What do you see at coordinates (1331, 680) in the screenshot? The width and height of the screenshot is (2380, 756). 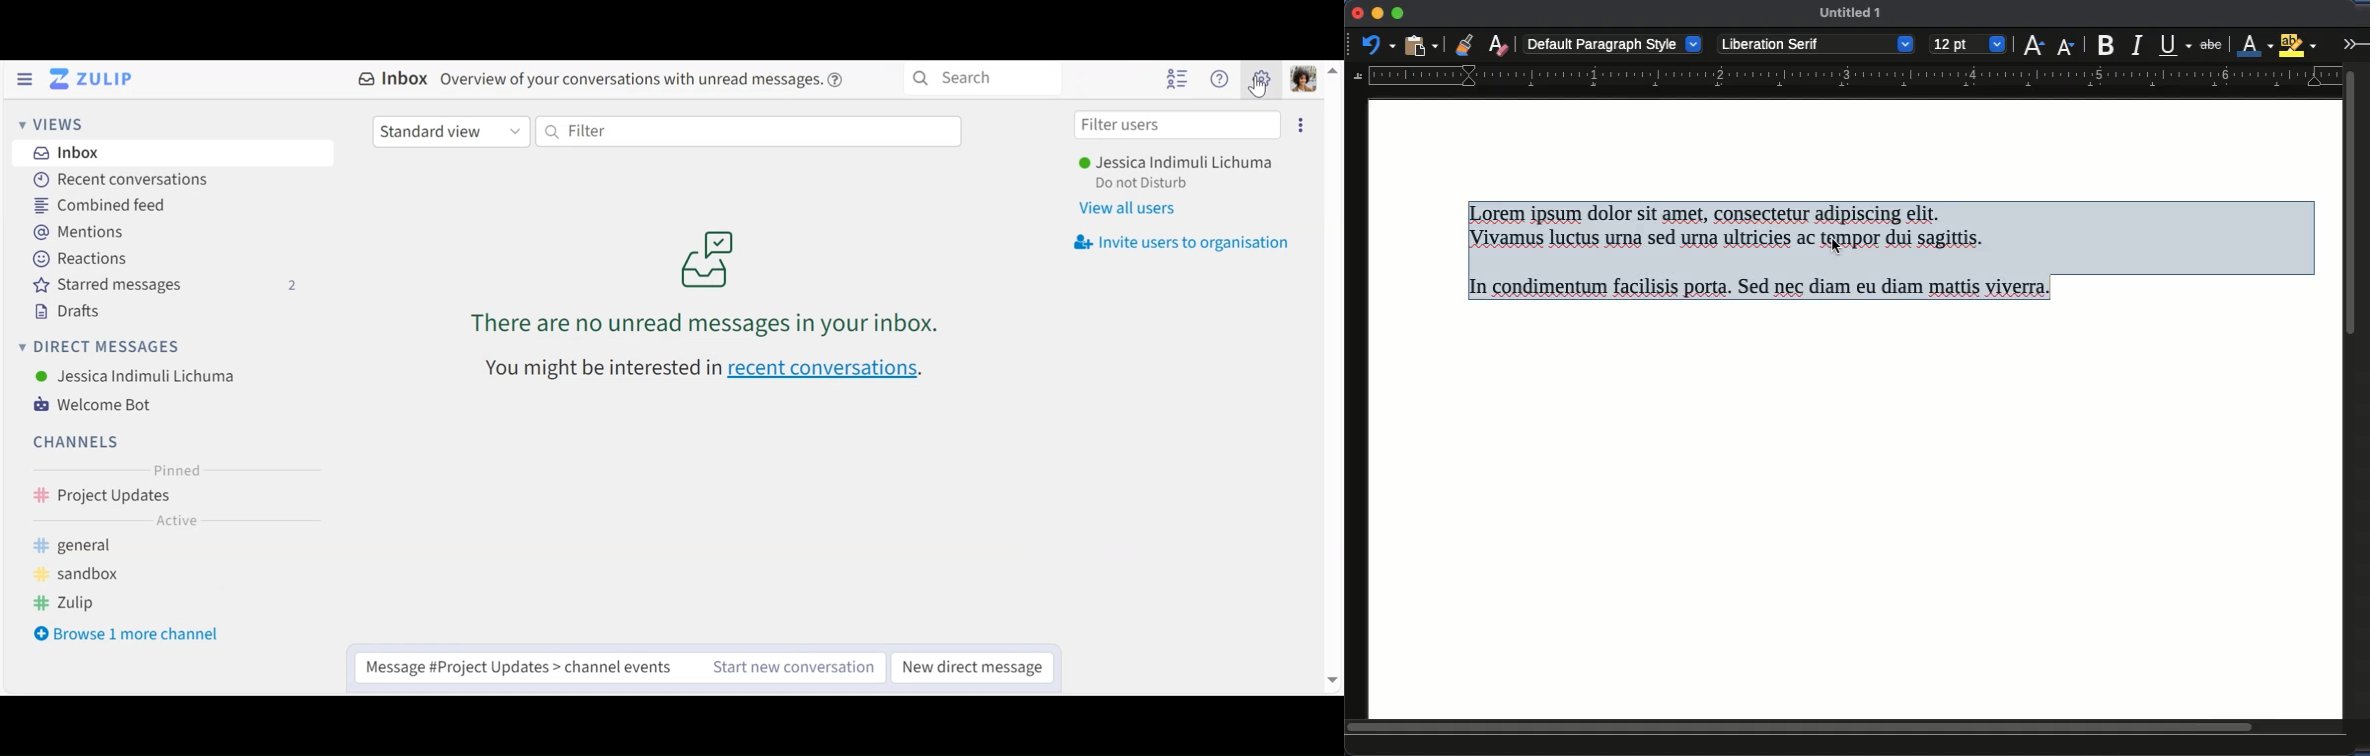 I see `down` at bounding box center [1331, 680].